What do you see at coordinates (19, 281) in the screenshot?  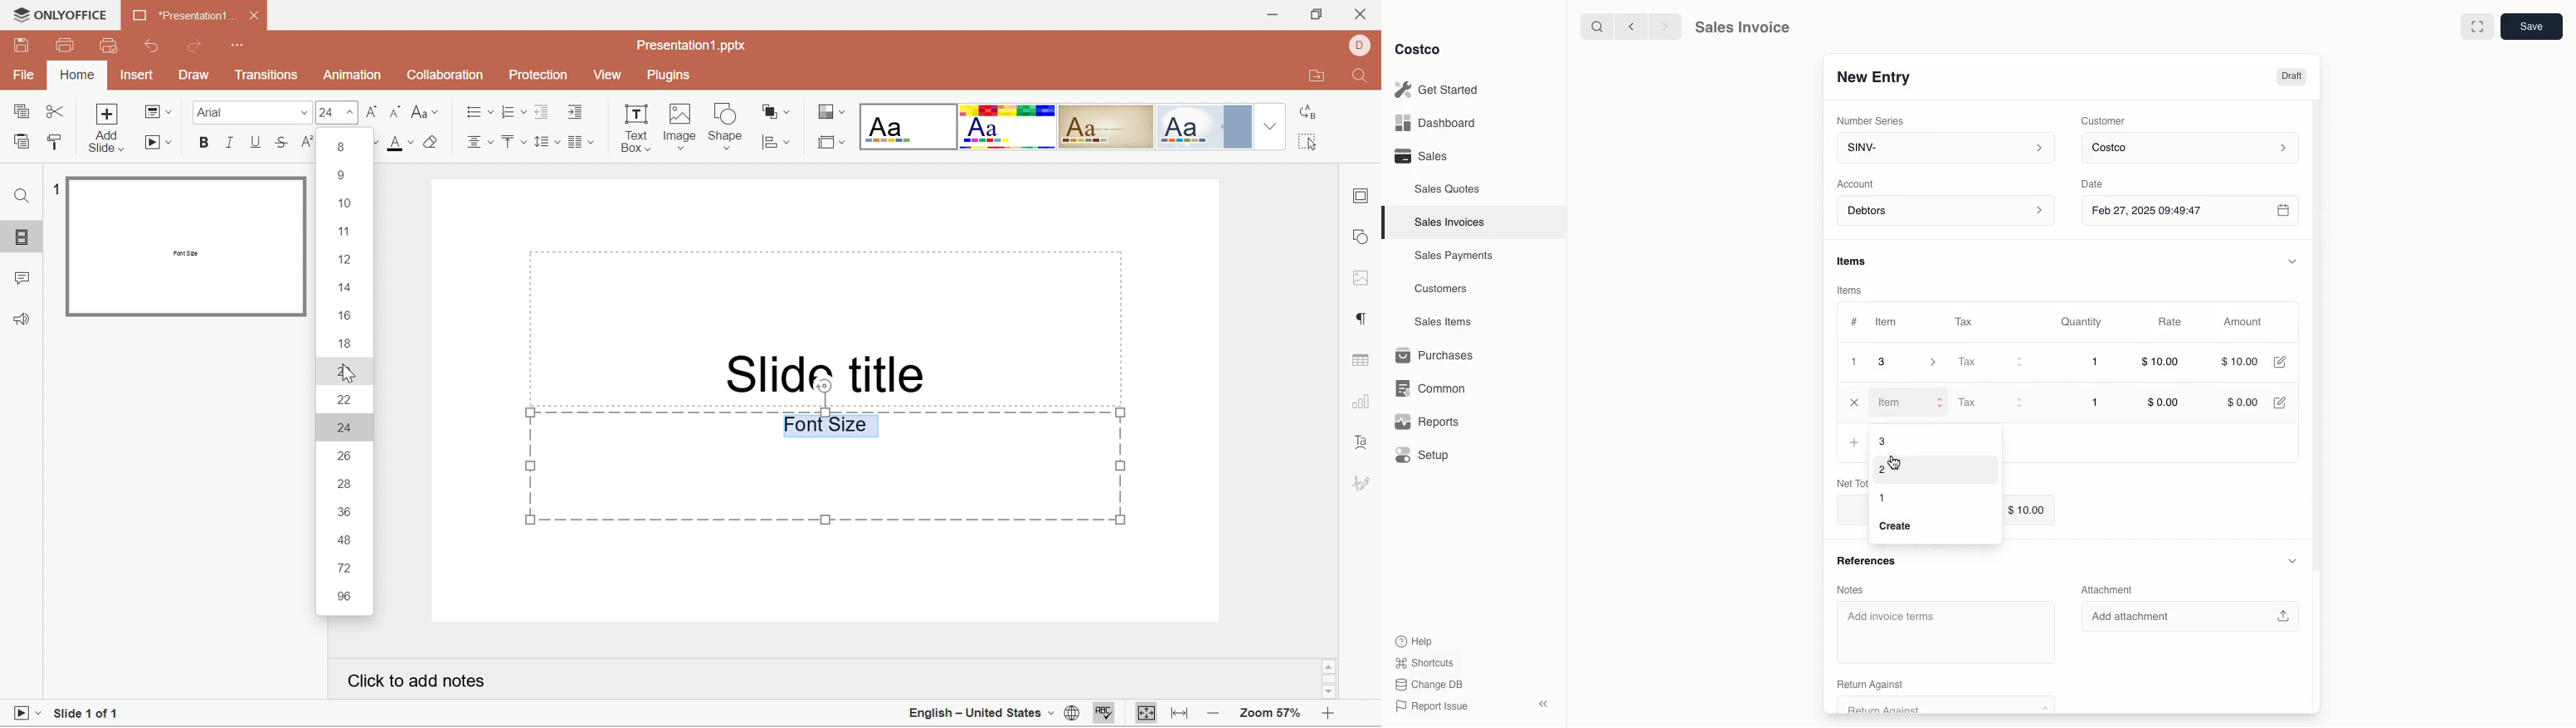 I see `Comments` at bounding box center [19, 281].